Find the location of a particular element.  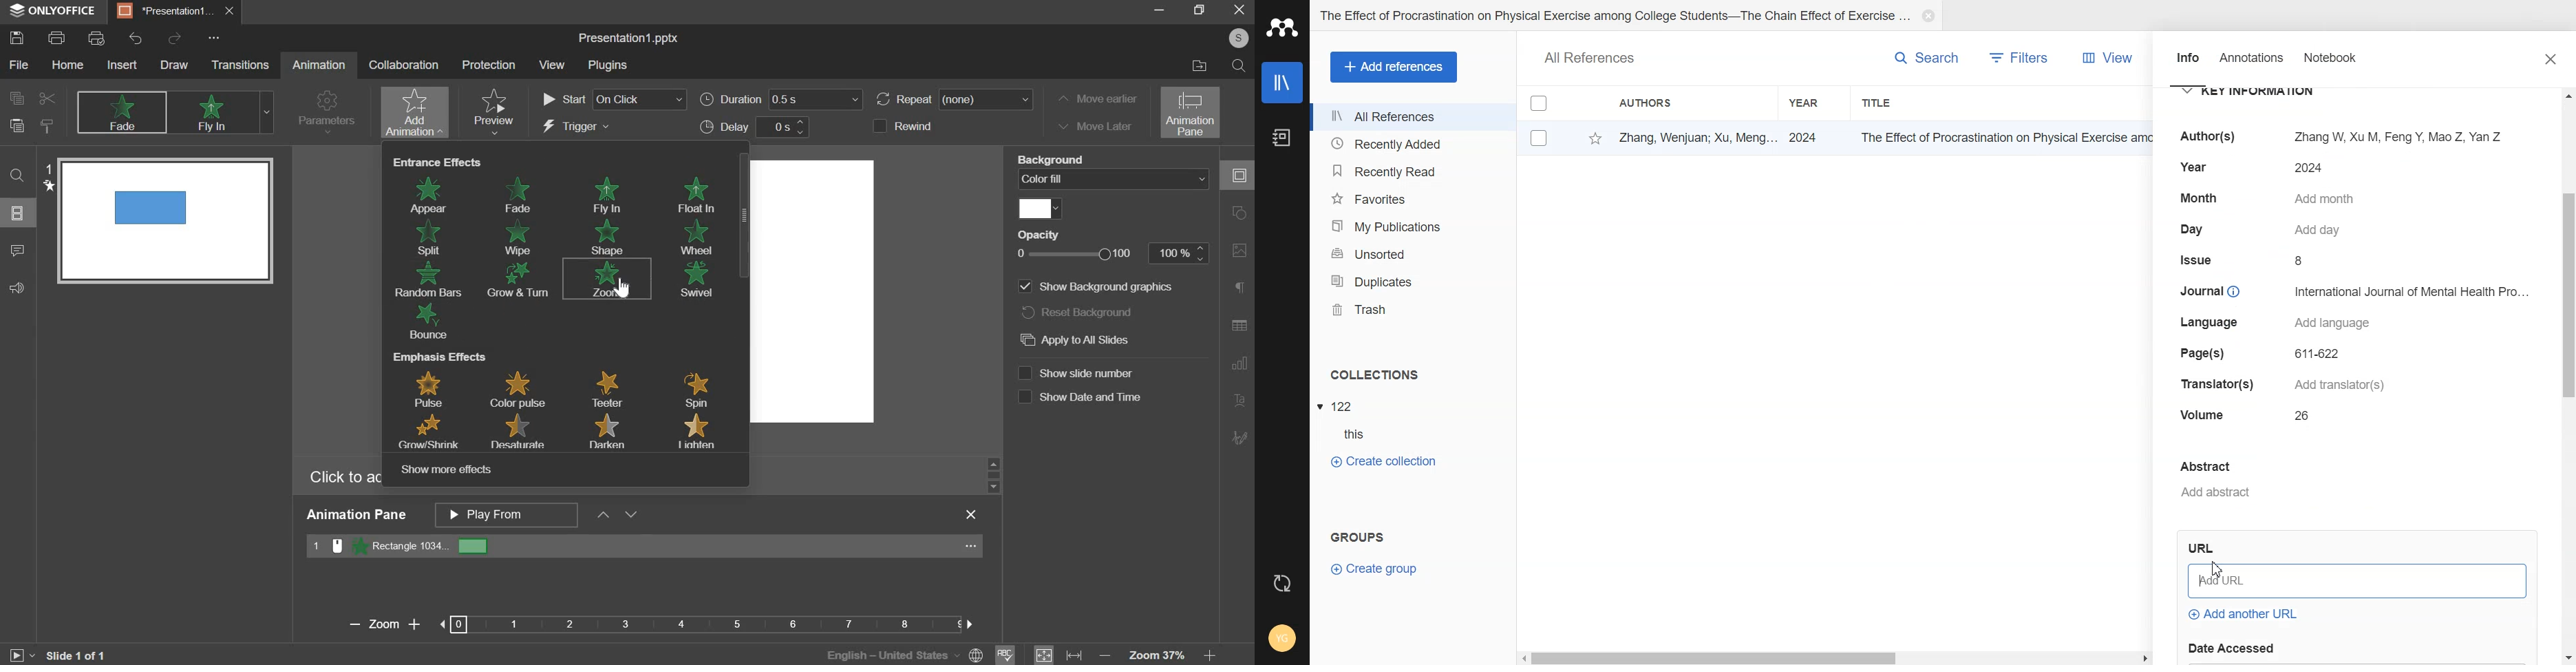

Issue 8 is located at coordinates (2246, 261).